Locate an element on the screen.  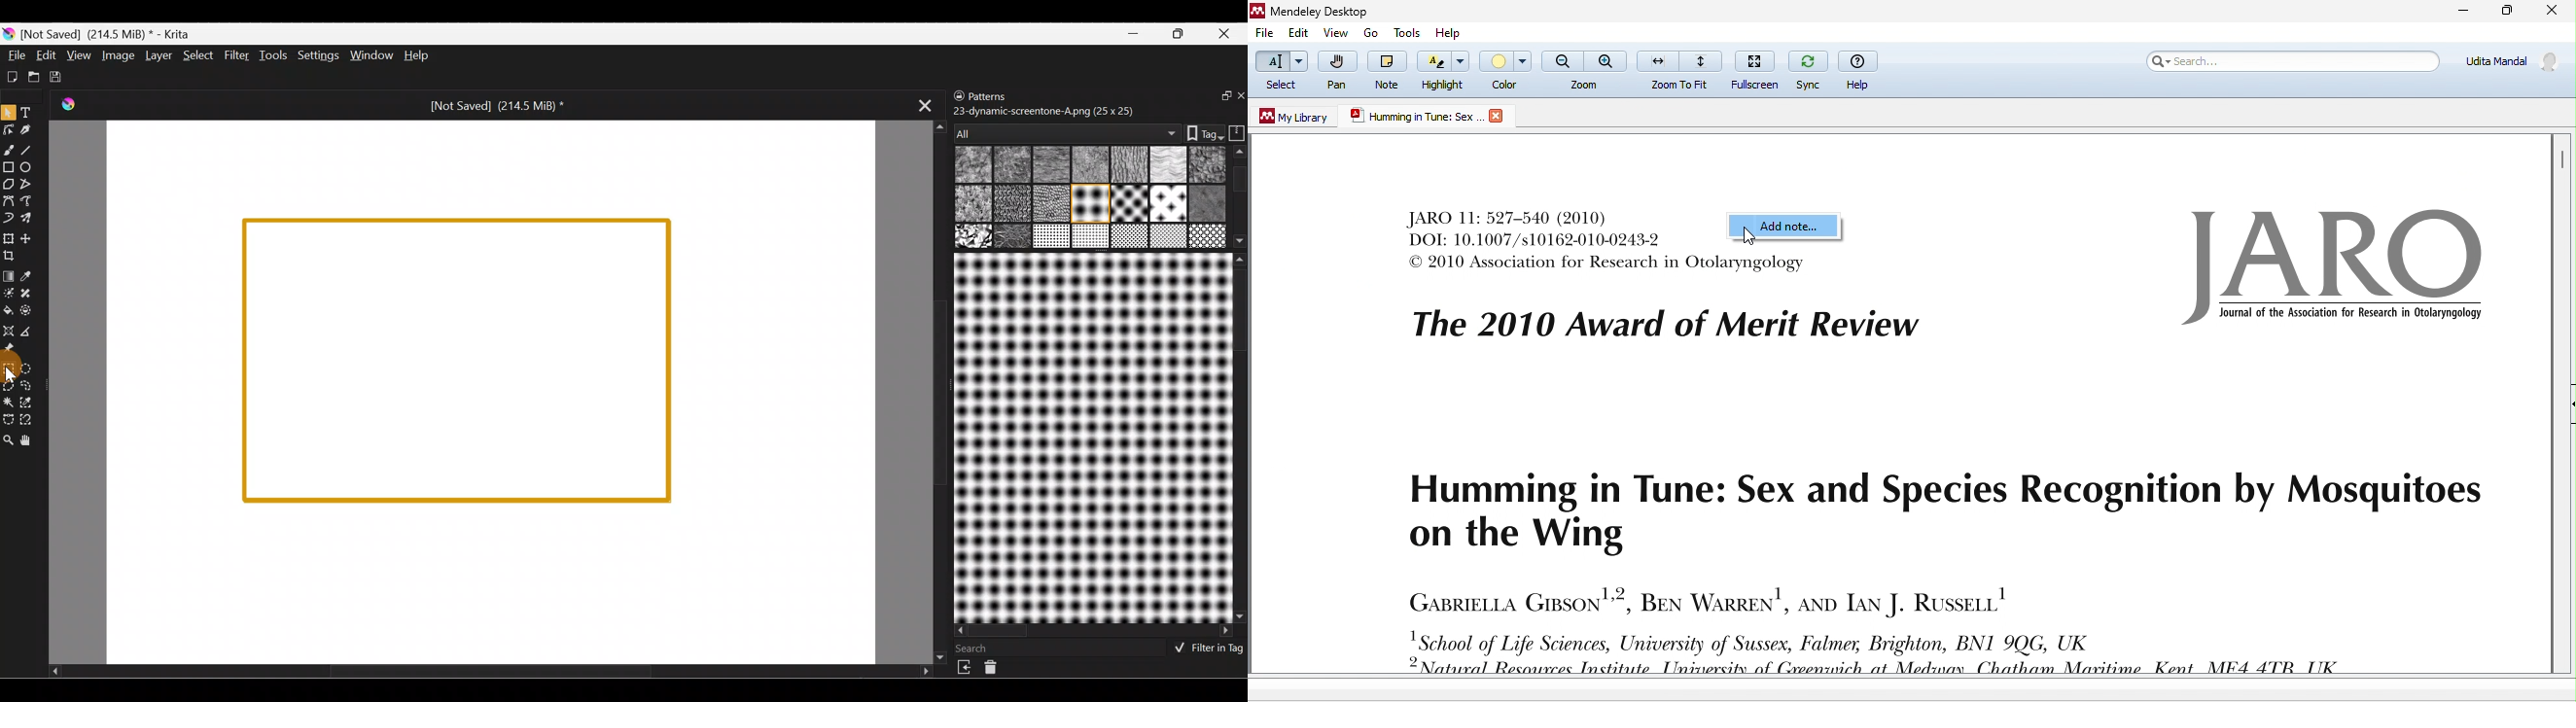
19 texture_vegetal.png is located at coordinates (1210, 233).